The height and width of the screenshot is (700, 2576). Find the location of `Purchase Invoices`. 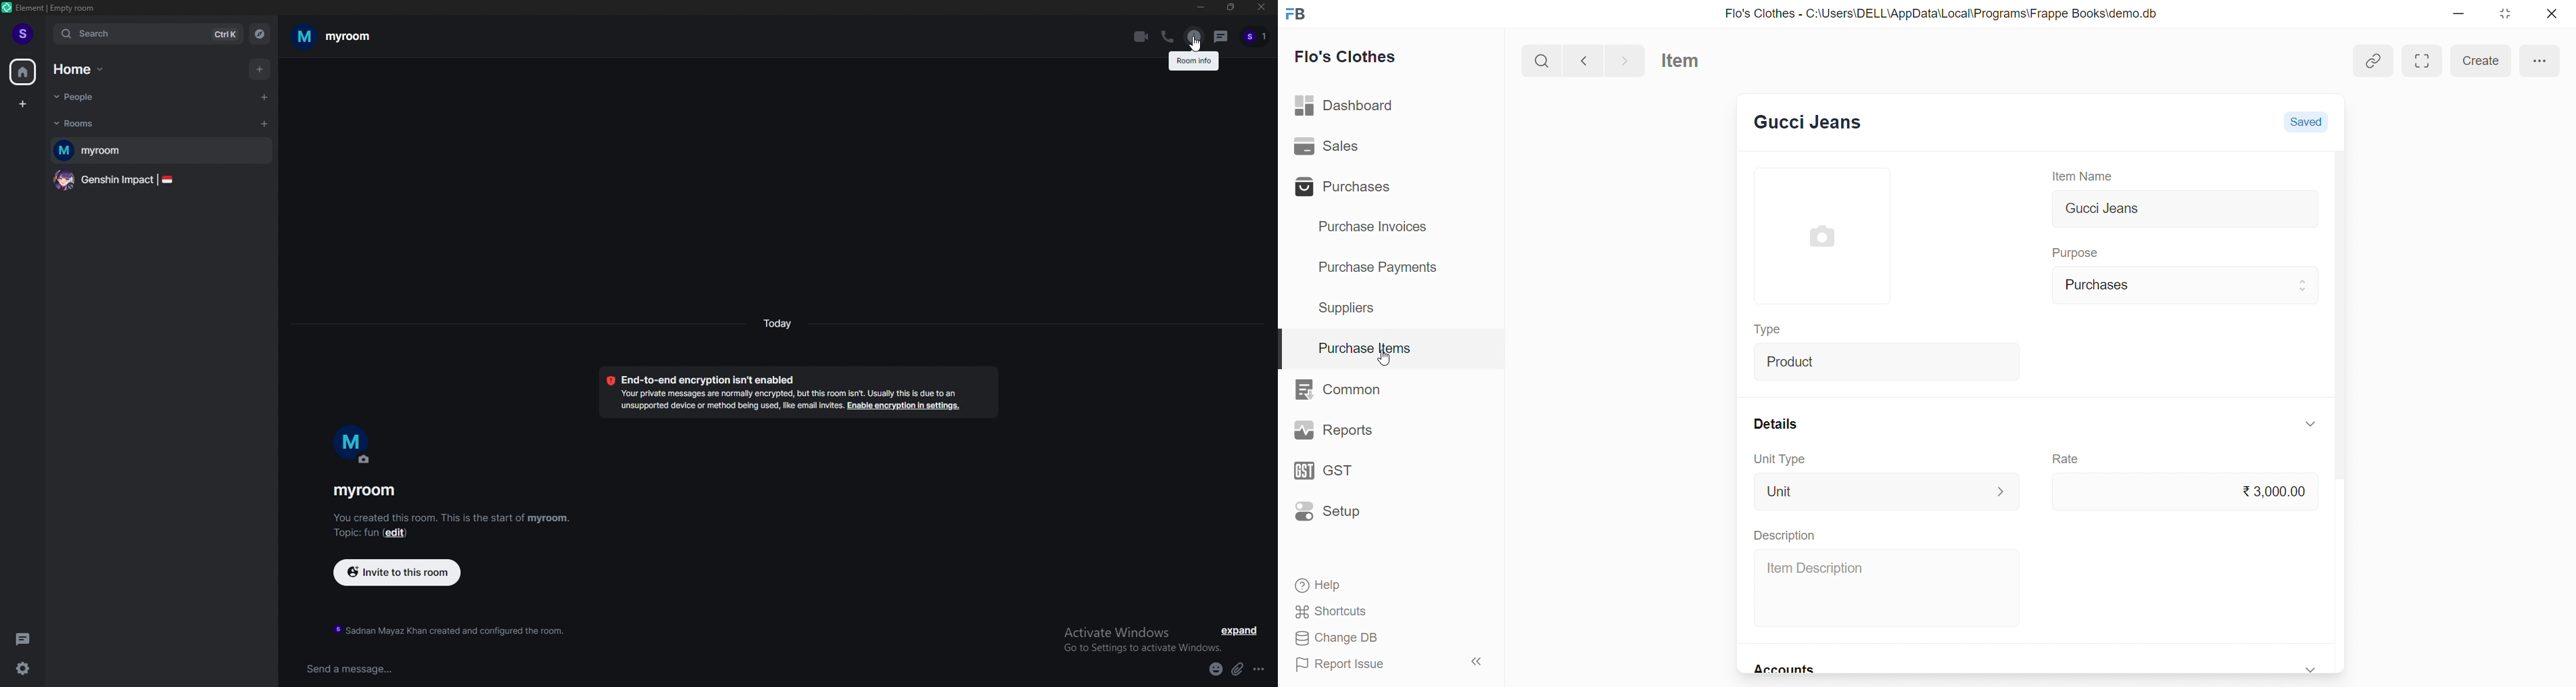

Purchase Invoices is located at coordinates (1382, 227).